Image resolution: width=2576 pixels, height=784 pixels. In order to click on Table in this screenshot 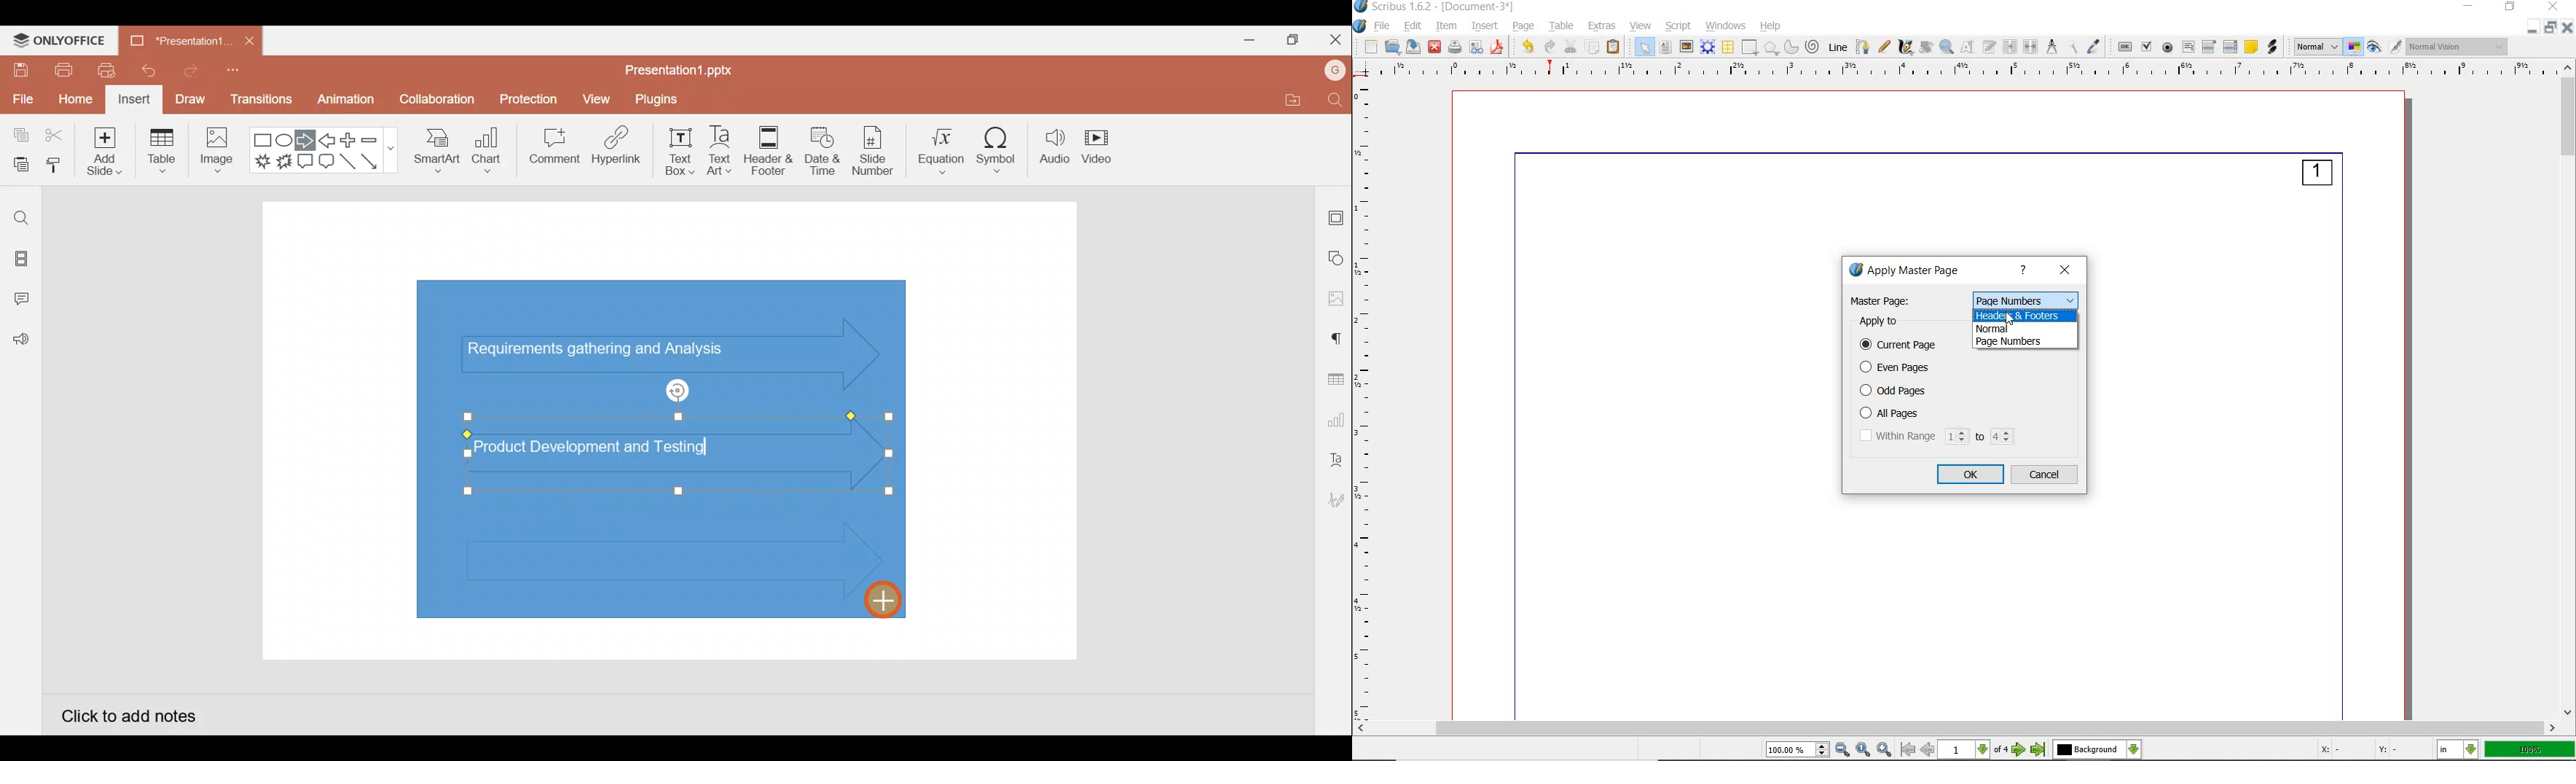, I will do `click(163, 152)`.